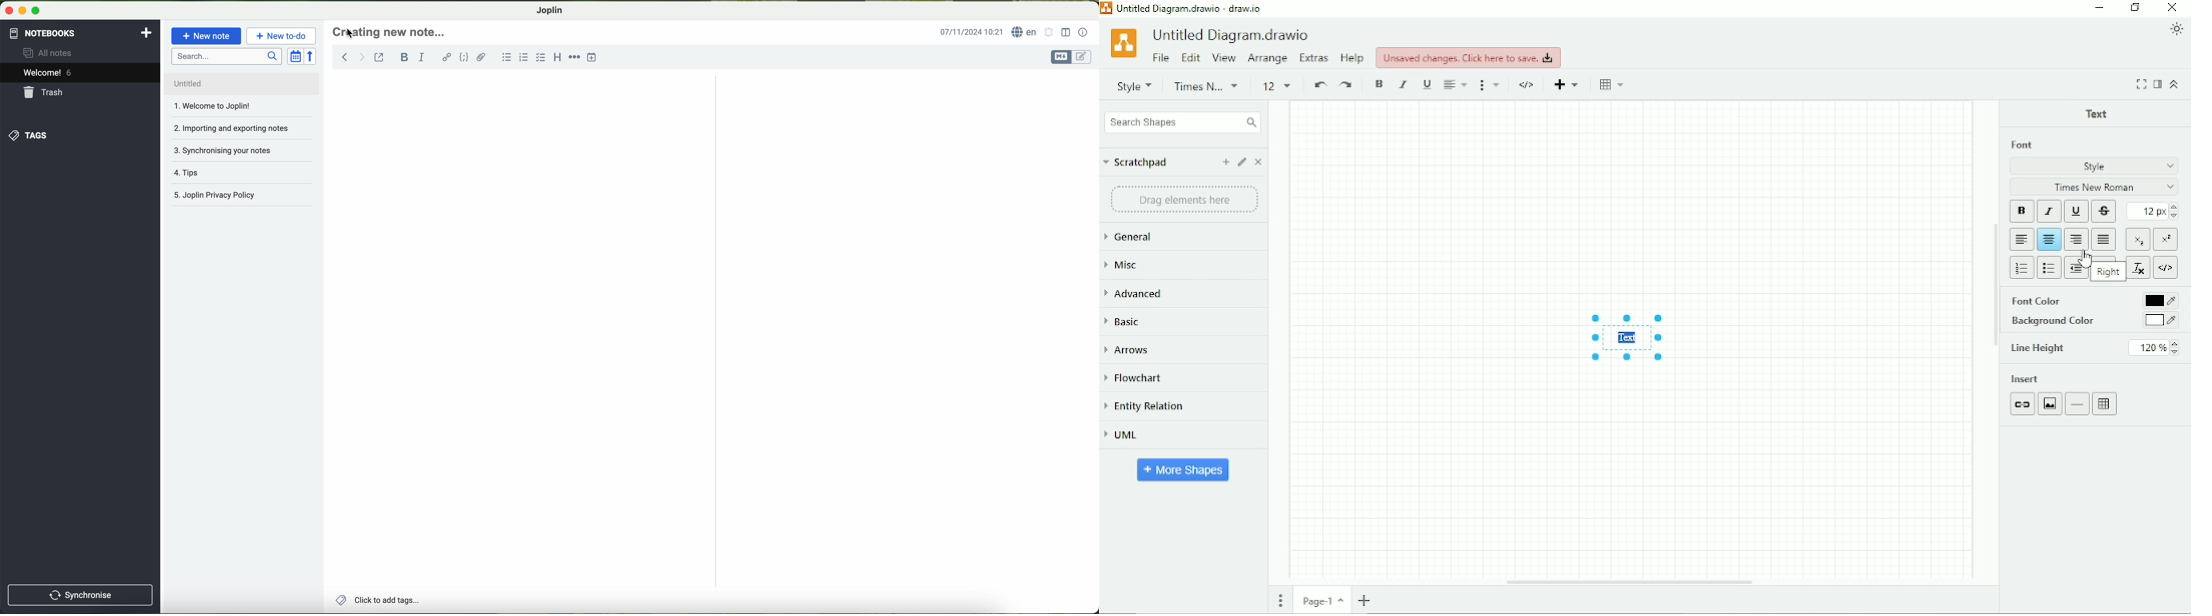  What do you see at coordinates (1025, 32) in the screenshot?
I see `language` at bounding box center [1025, 32].